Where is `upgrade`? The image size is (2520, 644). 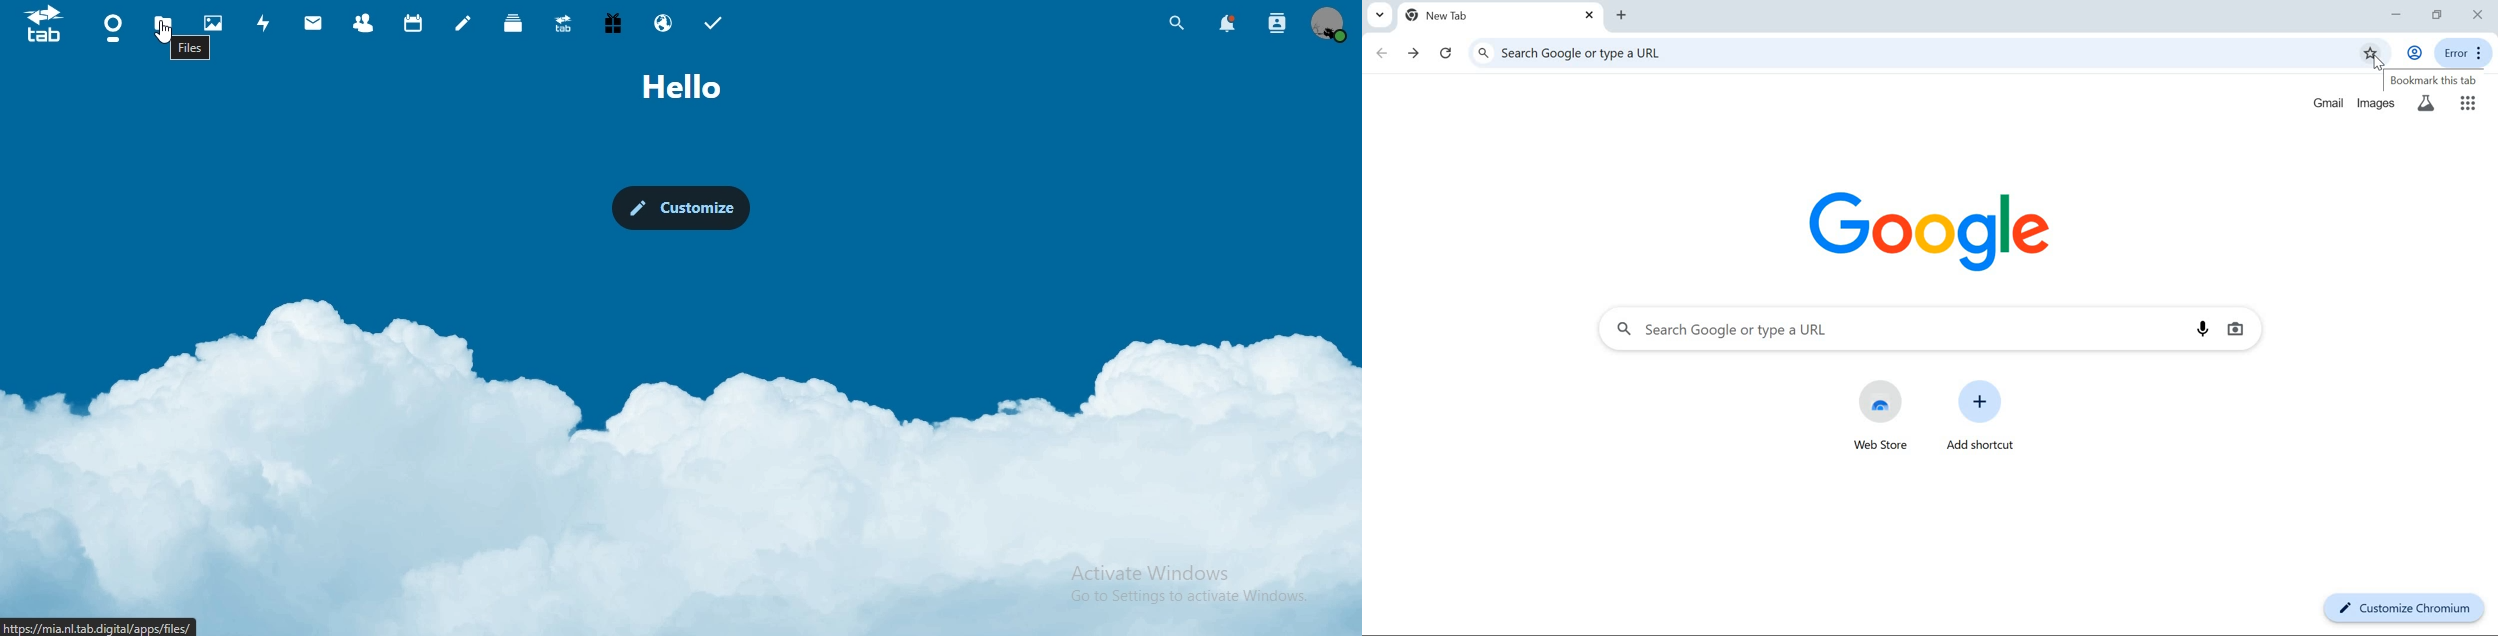 upgrade is located at coordinates (567, 26).